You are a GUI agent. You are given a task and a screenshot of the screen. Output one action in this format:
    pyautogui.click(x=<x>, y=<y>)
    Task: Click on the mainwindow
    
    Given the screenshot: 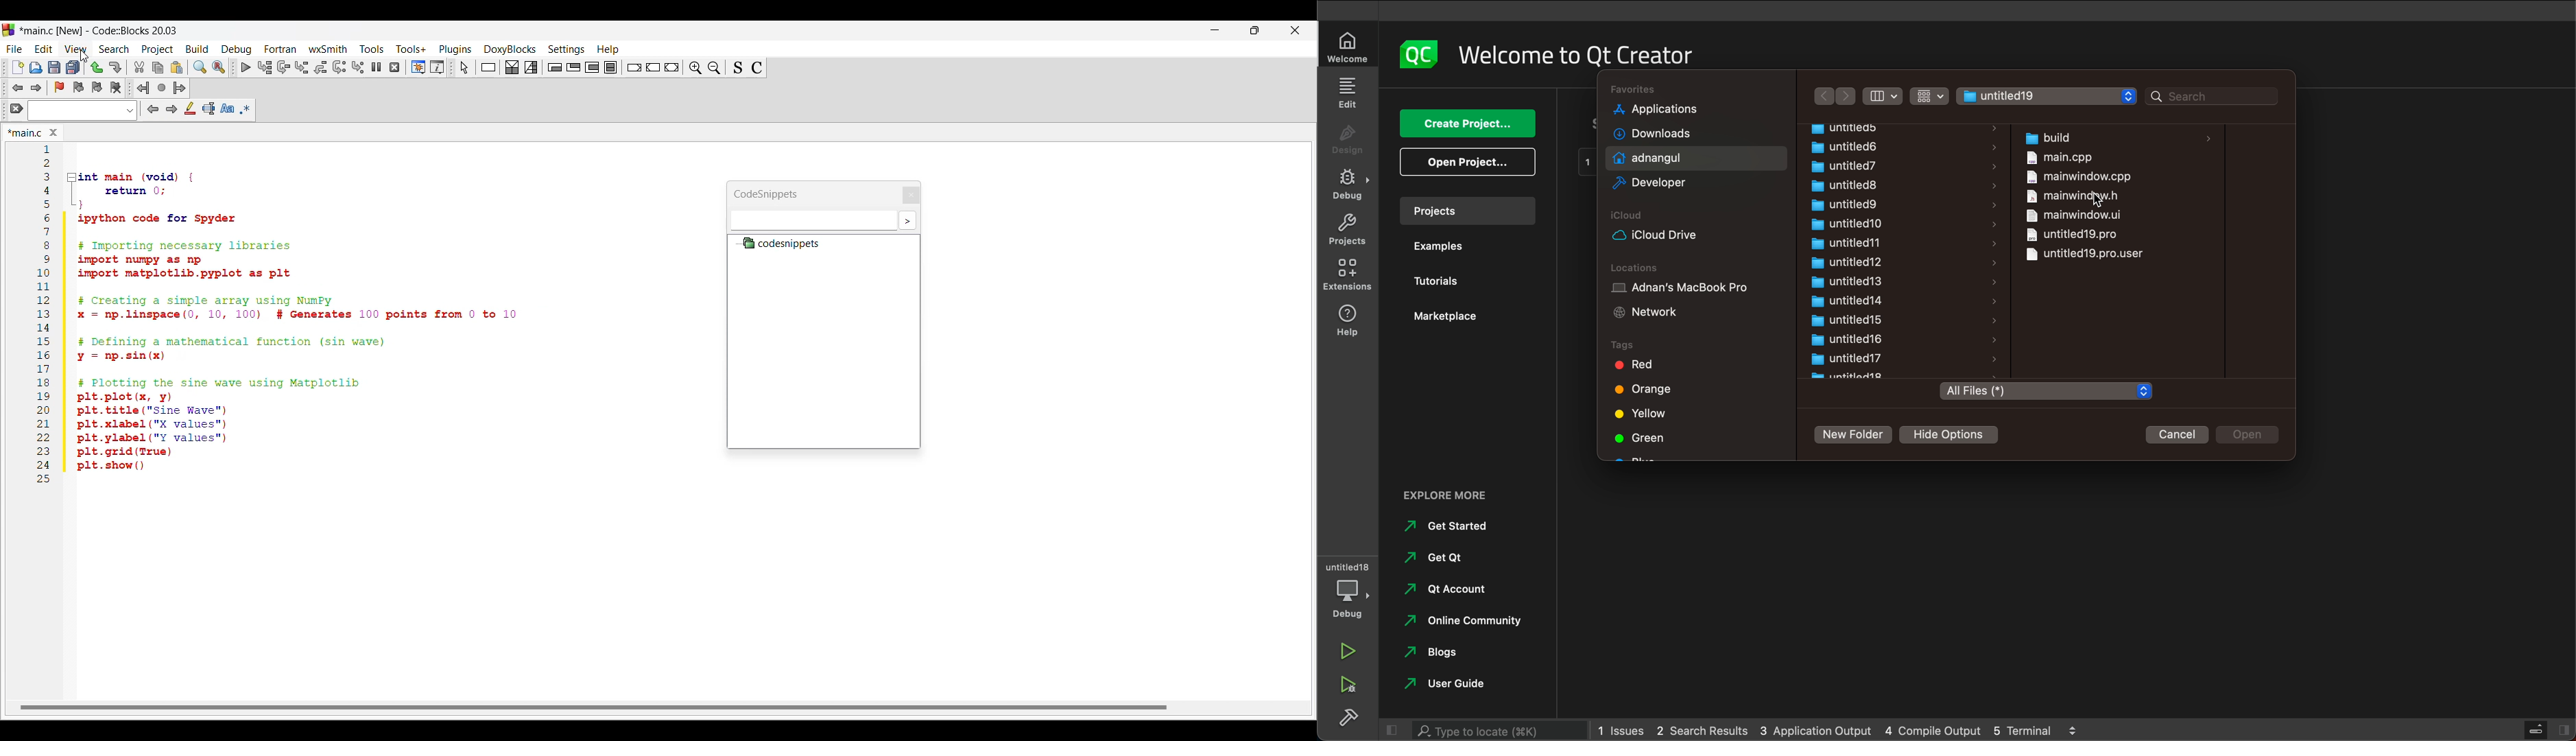 What is the action you would take?
    pyautogui.click(x=2069, y=214)
    